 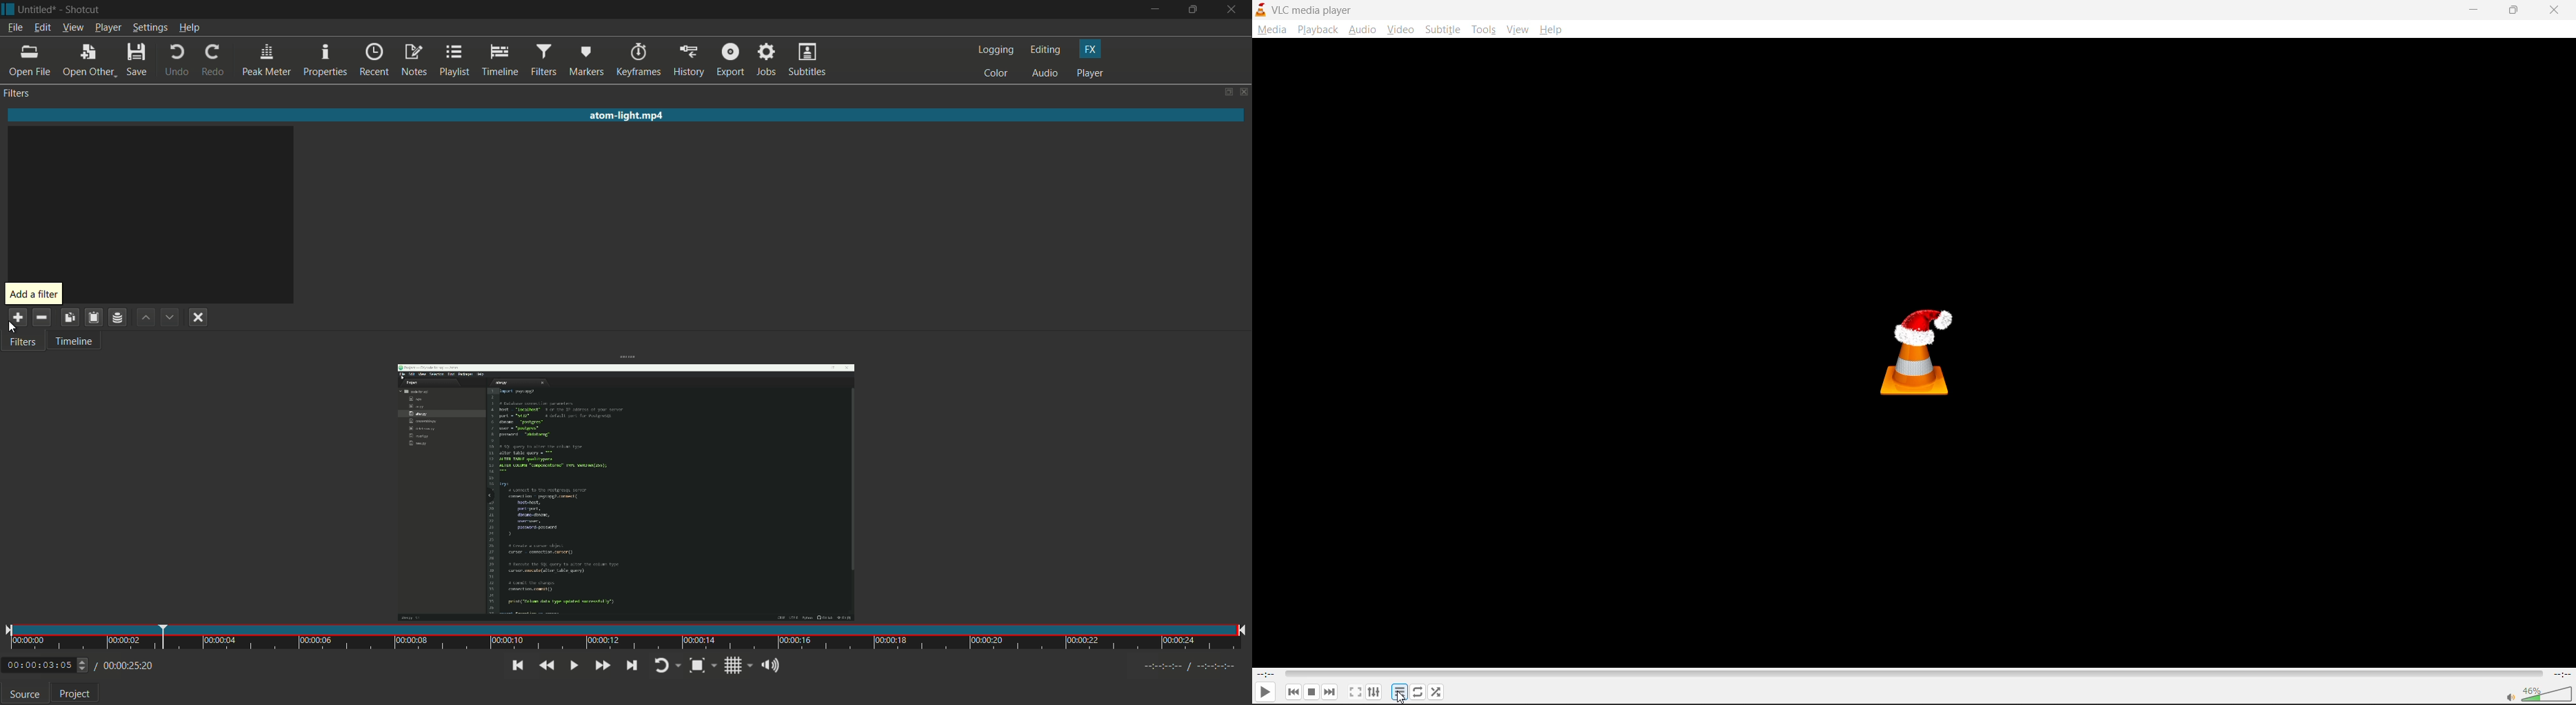 What do you see at coordinates (1176, 665) in the screenshot?
I see `Timecodes` at bounding box center [1176, 665].